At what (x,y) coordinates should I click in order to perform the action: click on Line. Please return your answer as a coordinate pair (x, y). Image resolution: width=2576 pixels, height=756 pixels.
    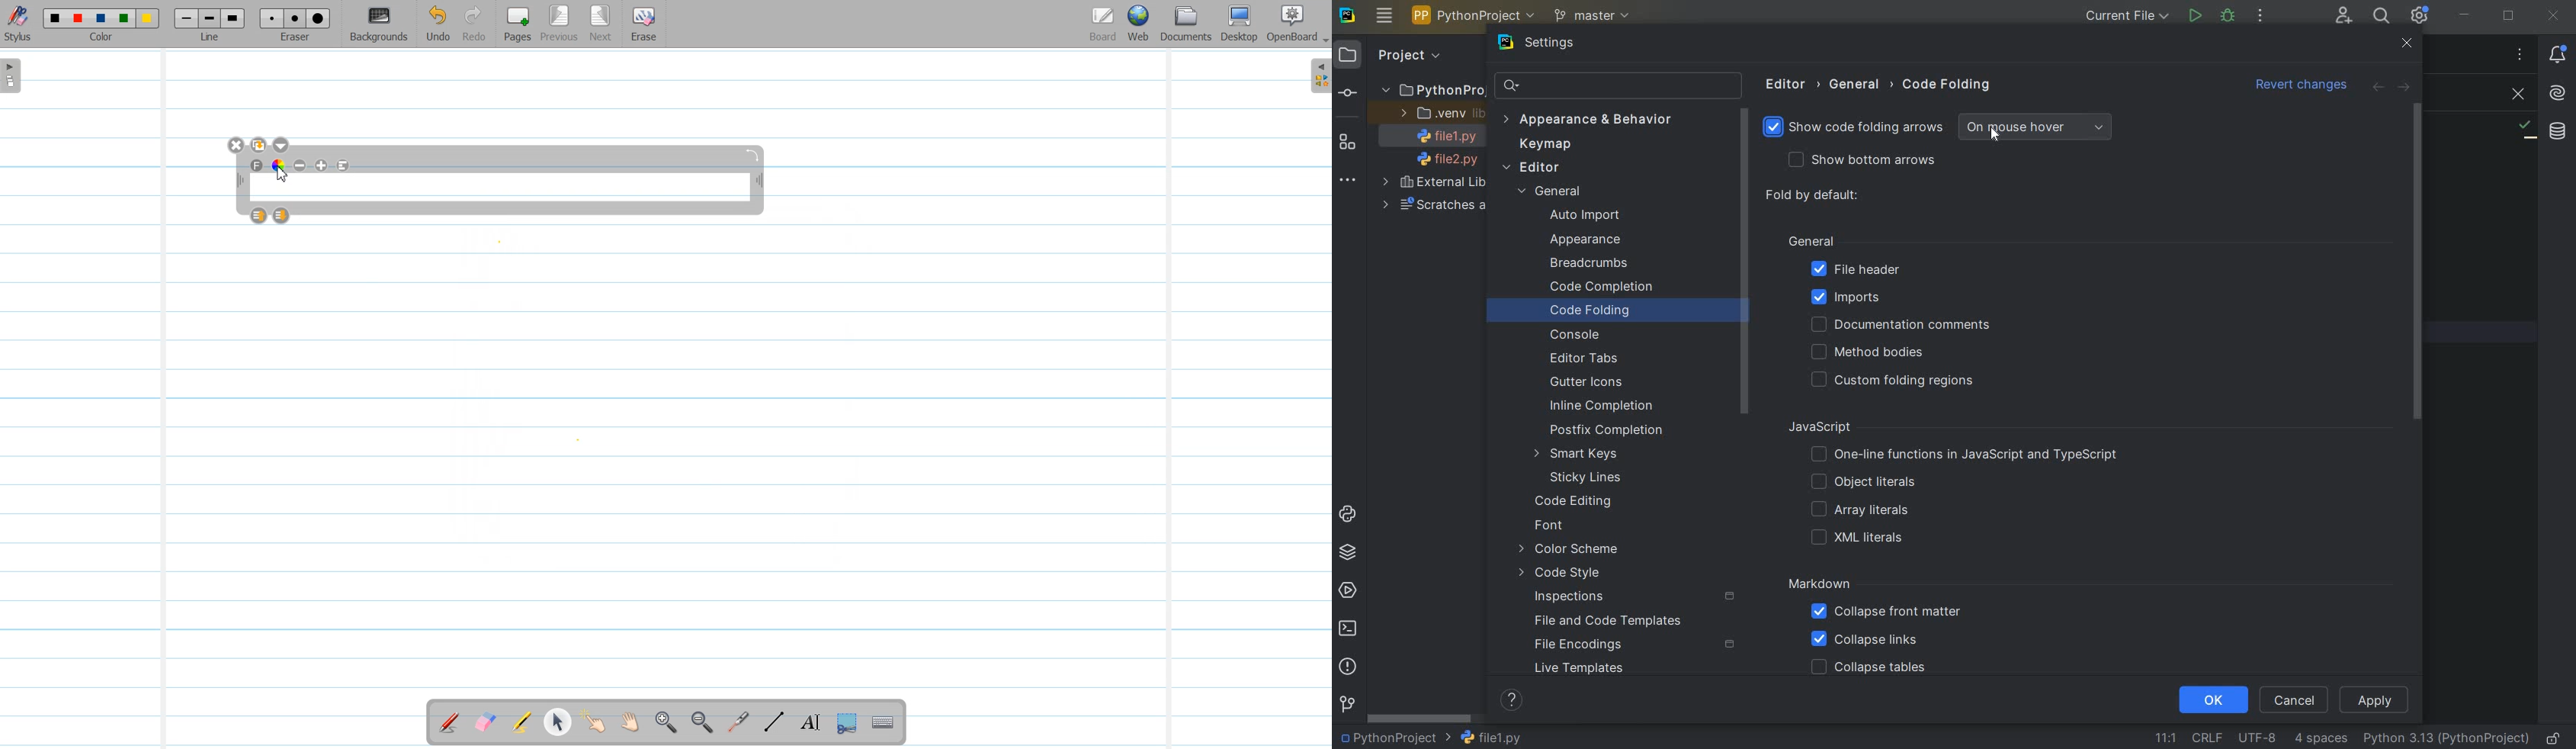
    Looking at the image, I should click on (211, 24).